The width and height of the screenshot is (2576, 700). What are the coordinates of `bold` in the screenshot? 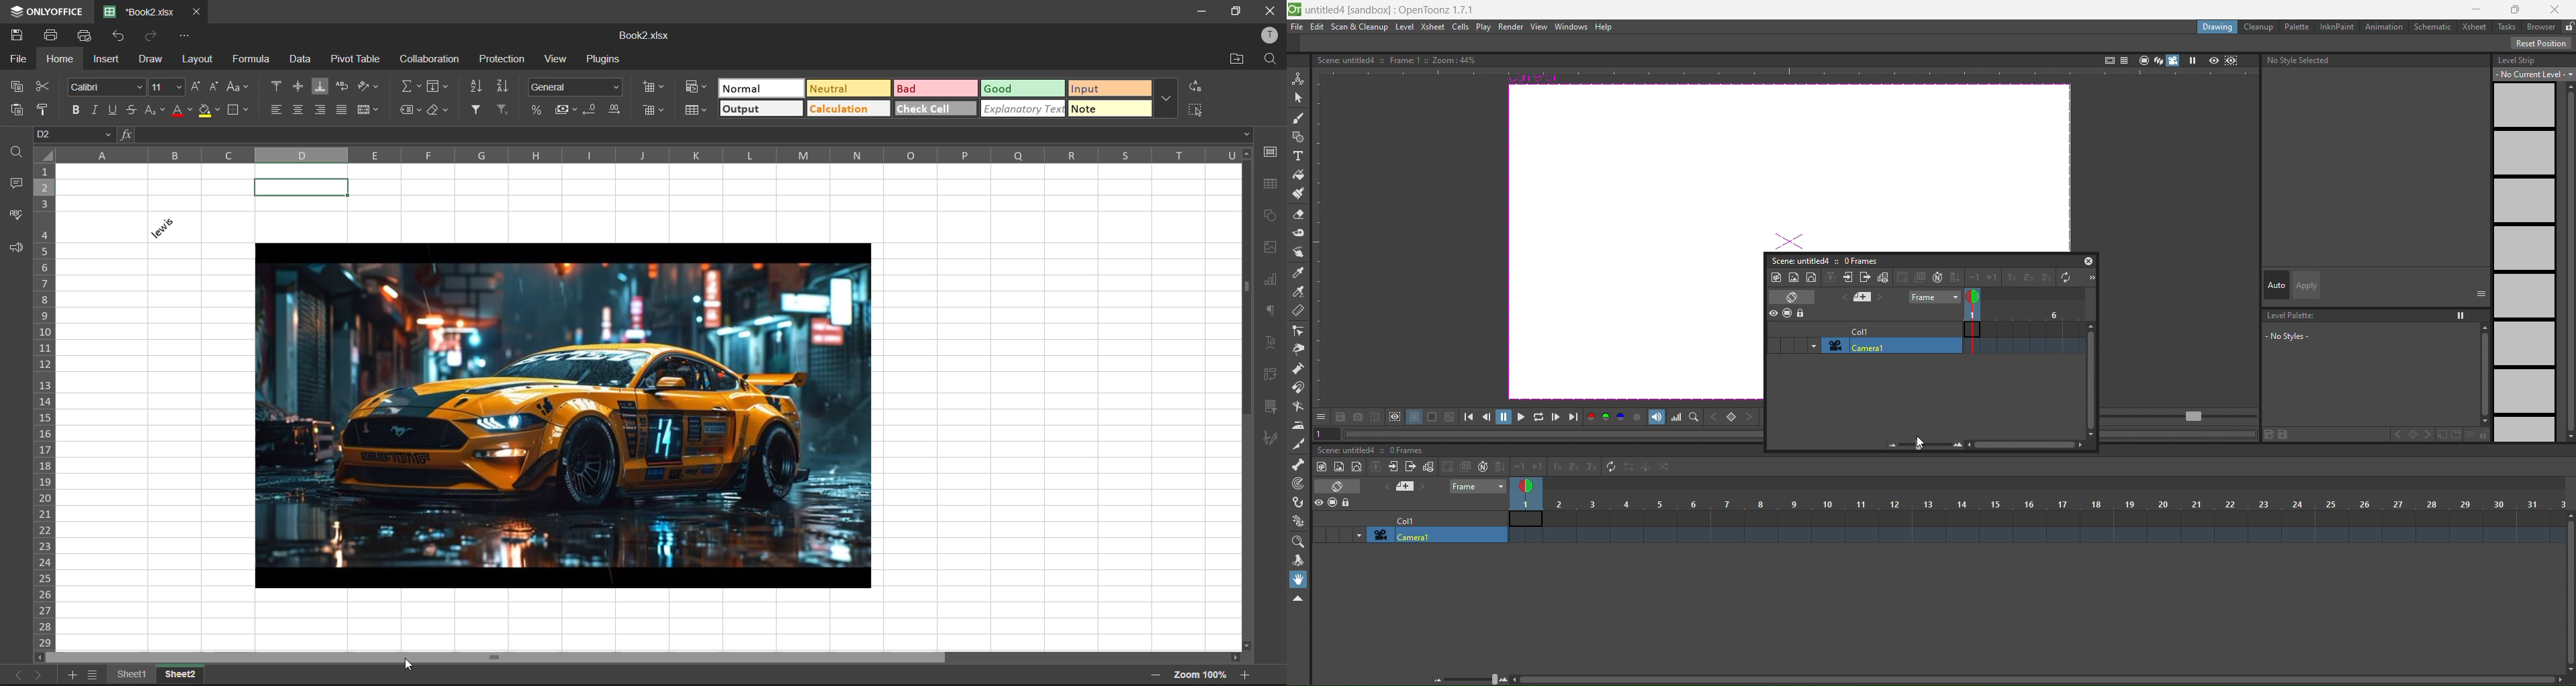 It's located at (79, 111).